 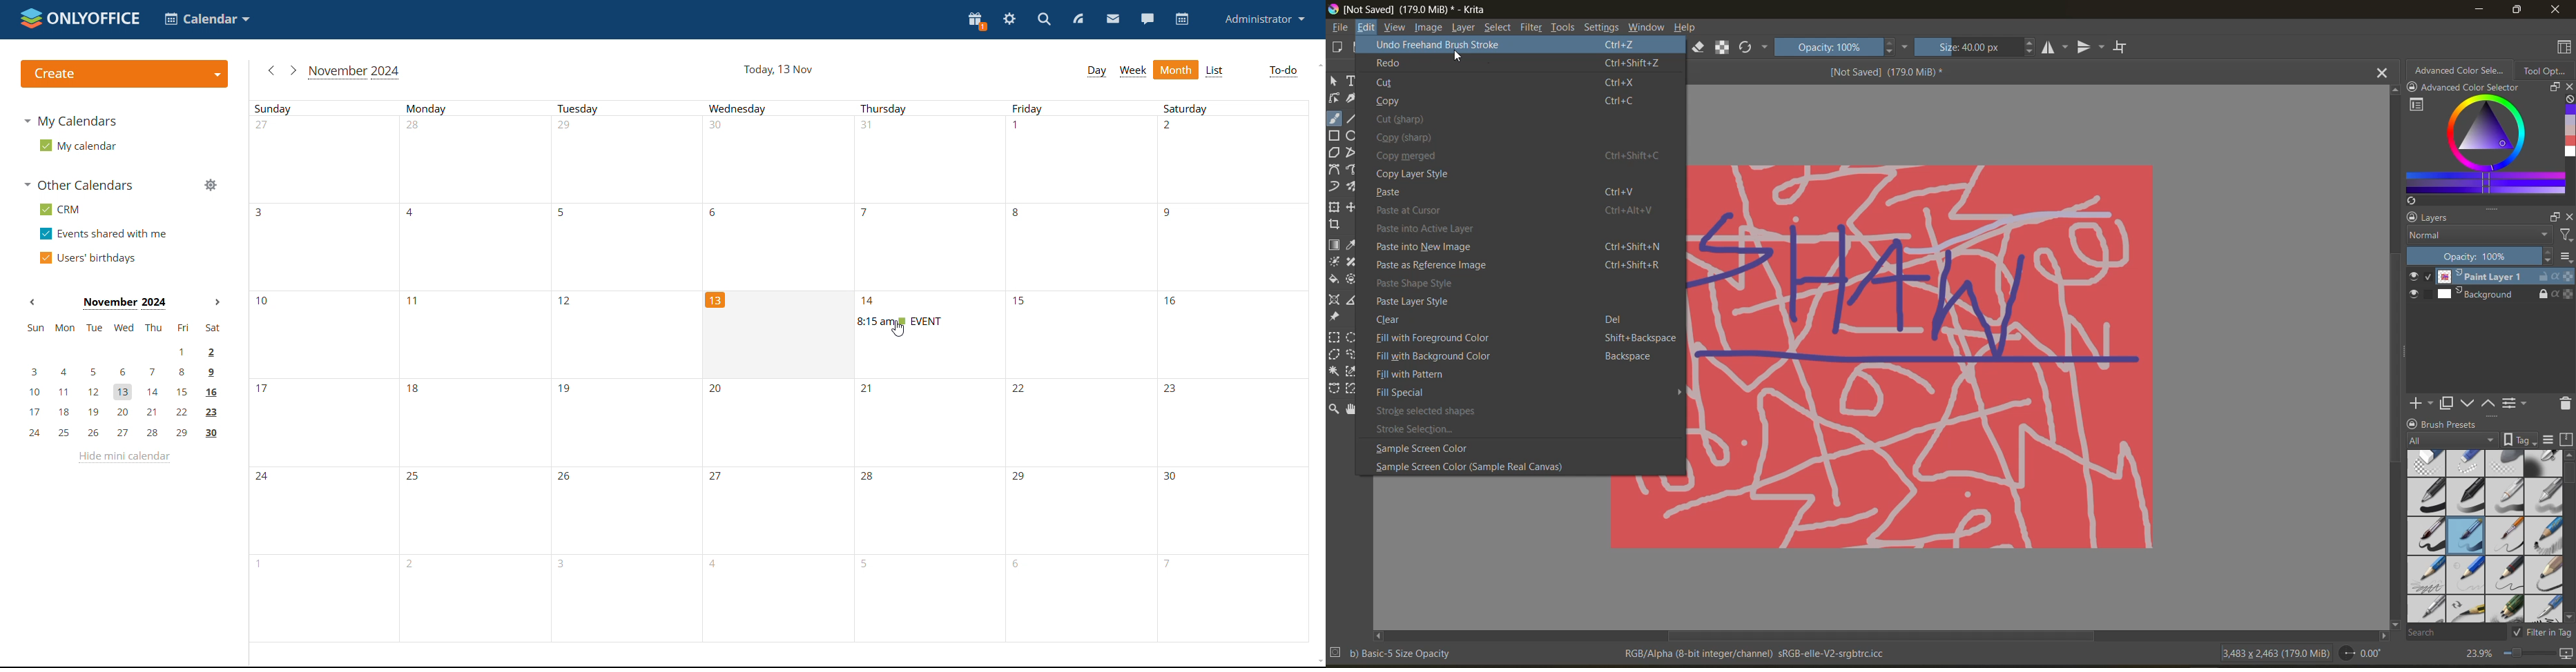 I want to click on Bezier curve selection tool, so click(x=1335, y=389).